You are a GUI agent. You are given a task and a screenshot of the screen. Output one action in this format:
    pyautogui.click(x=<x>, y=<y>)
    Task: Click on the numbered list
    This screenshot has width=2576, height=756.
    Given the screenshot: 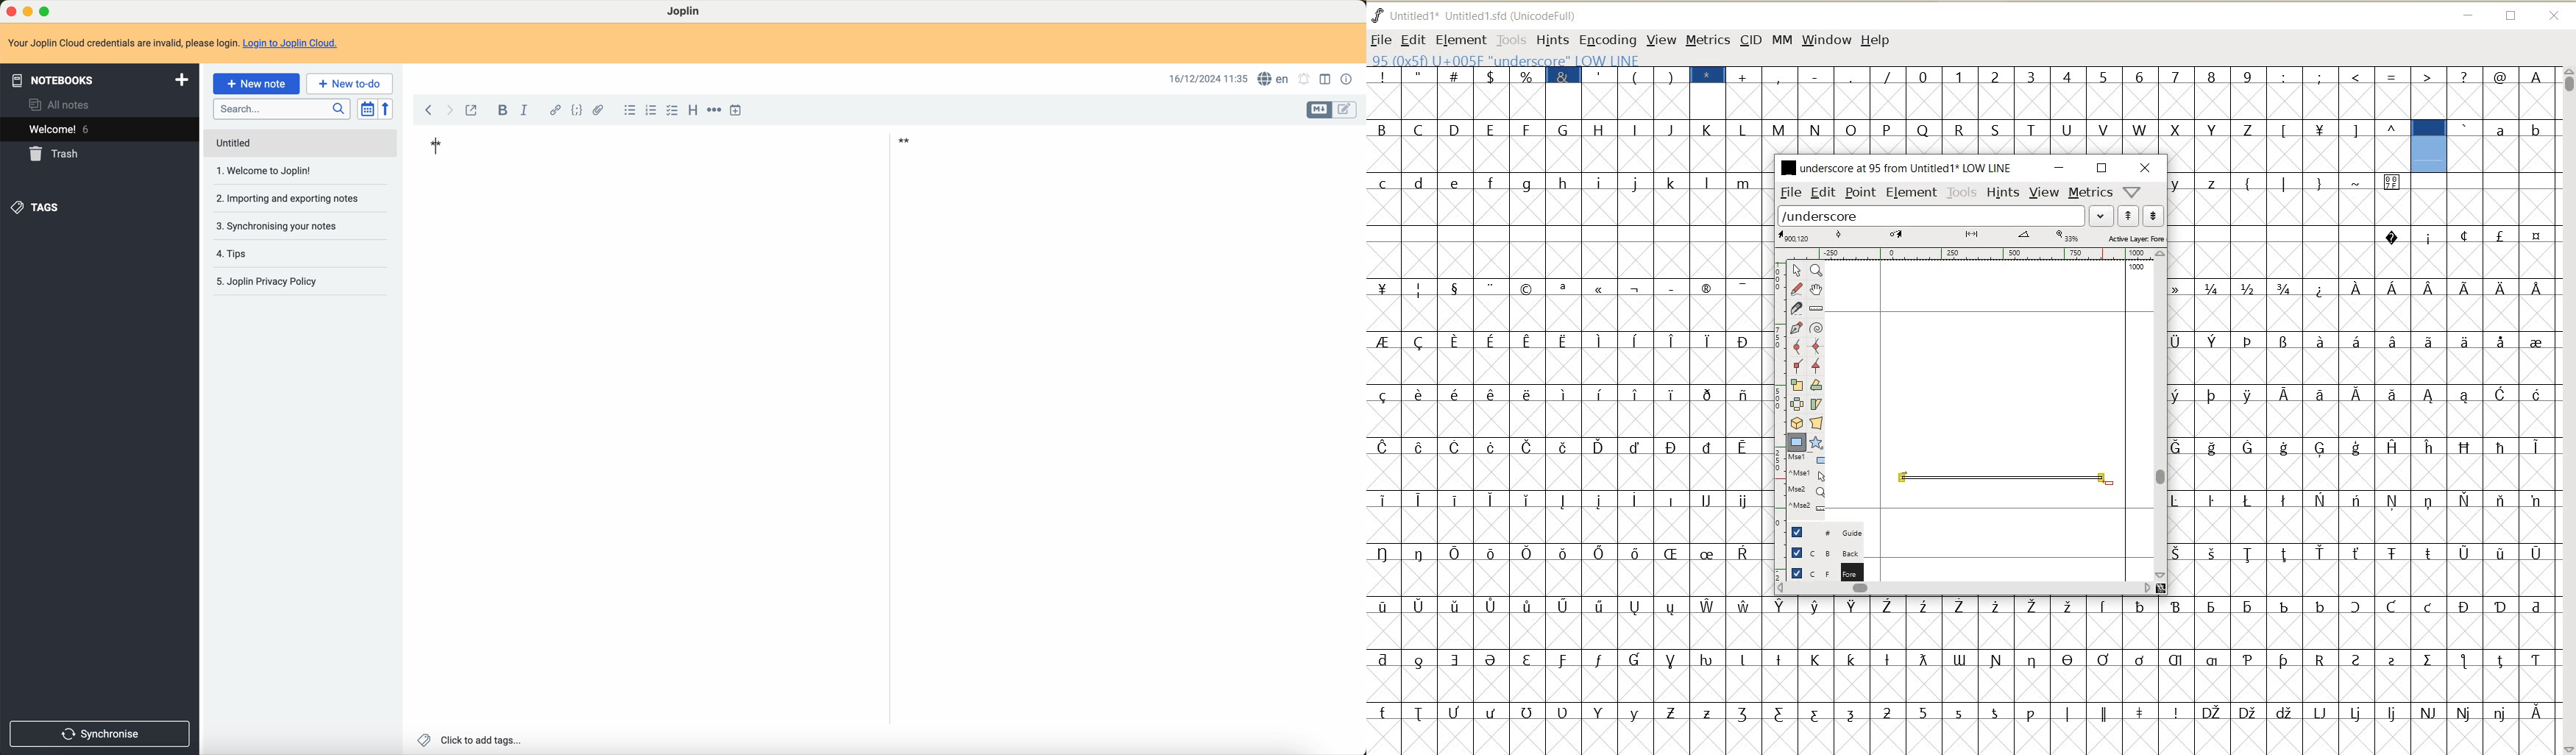 What is the action you would take?
    pyautogui.click(x=652, y=111)
    